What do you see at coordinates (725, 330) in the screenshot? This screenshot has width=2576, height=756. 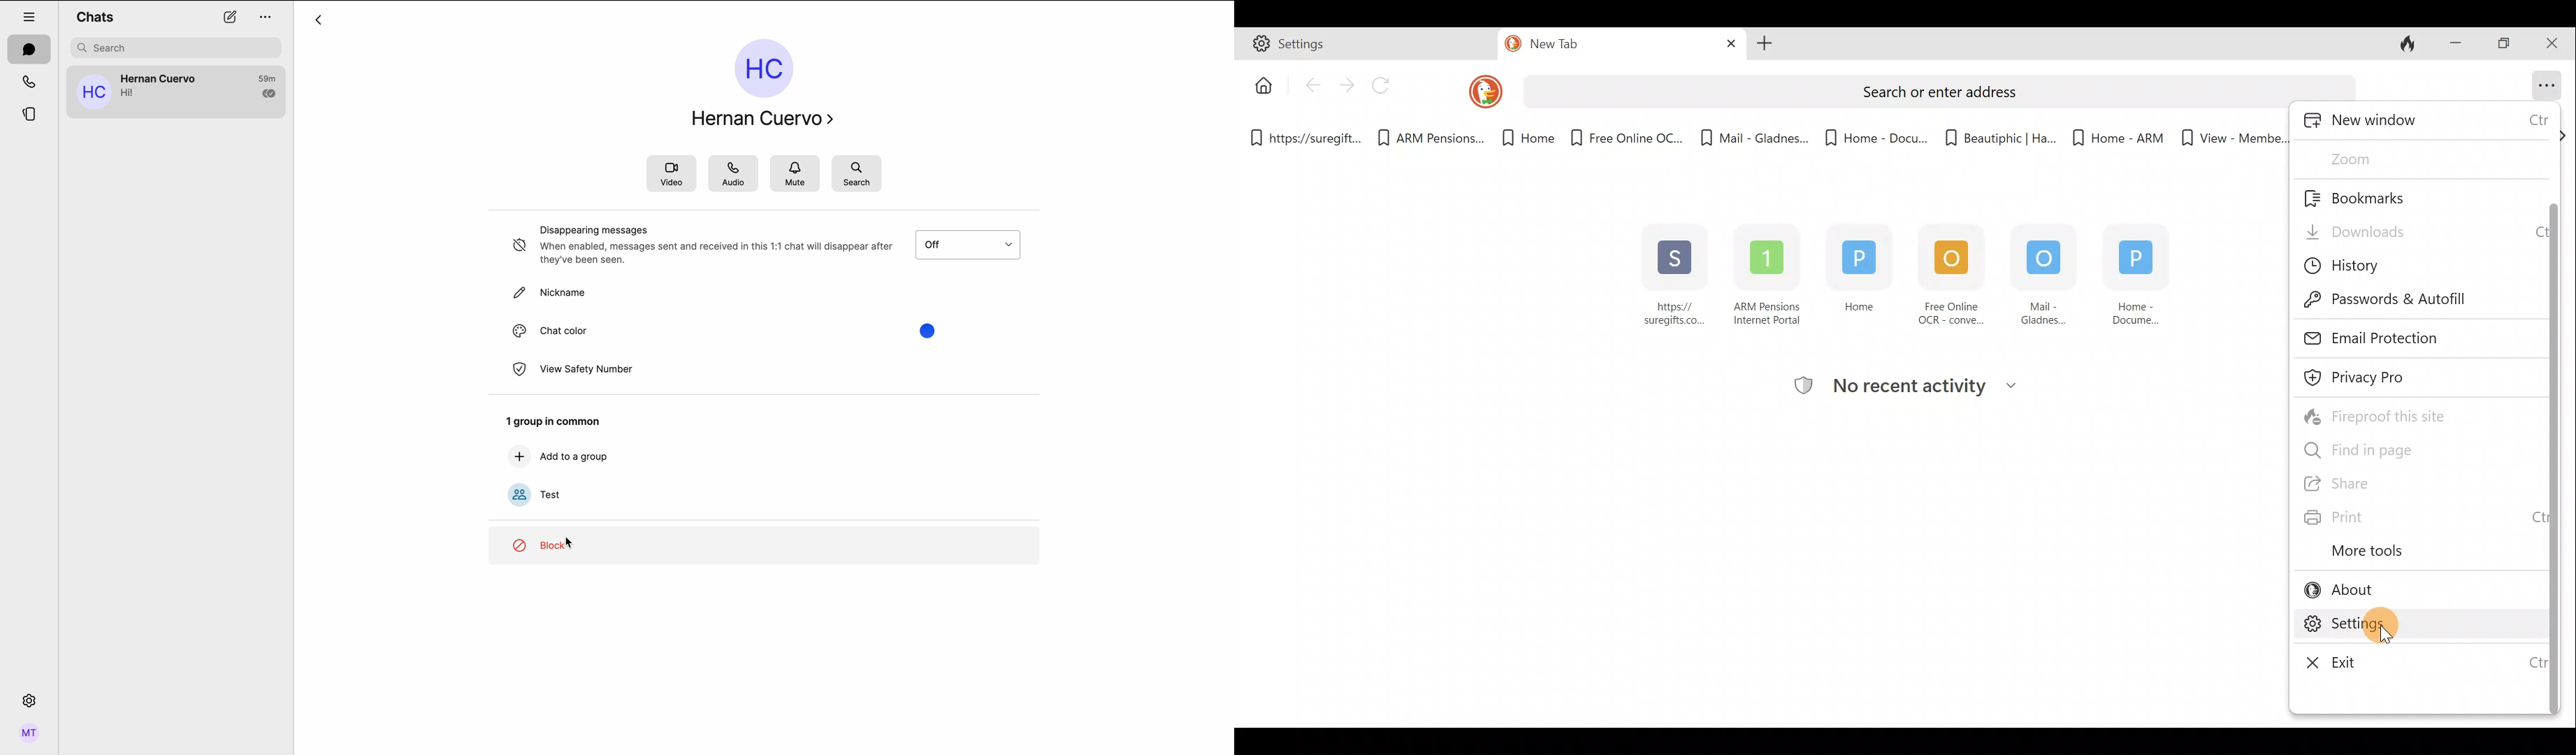 I see `chat color` at bounding box center [725, 330].